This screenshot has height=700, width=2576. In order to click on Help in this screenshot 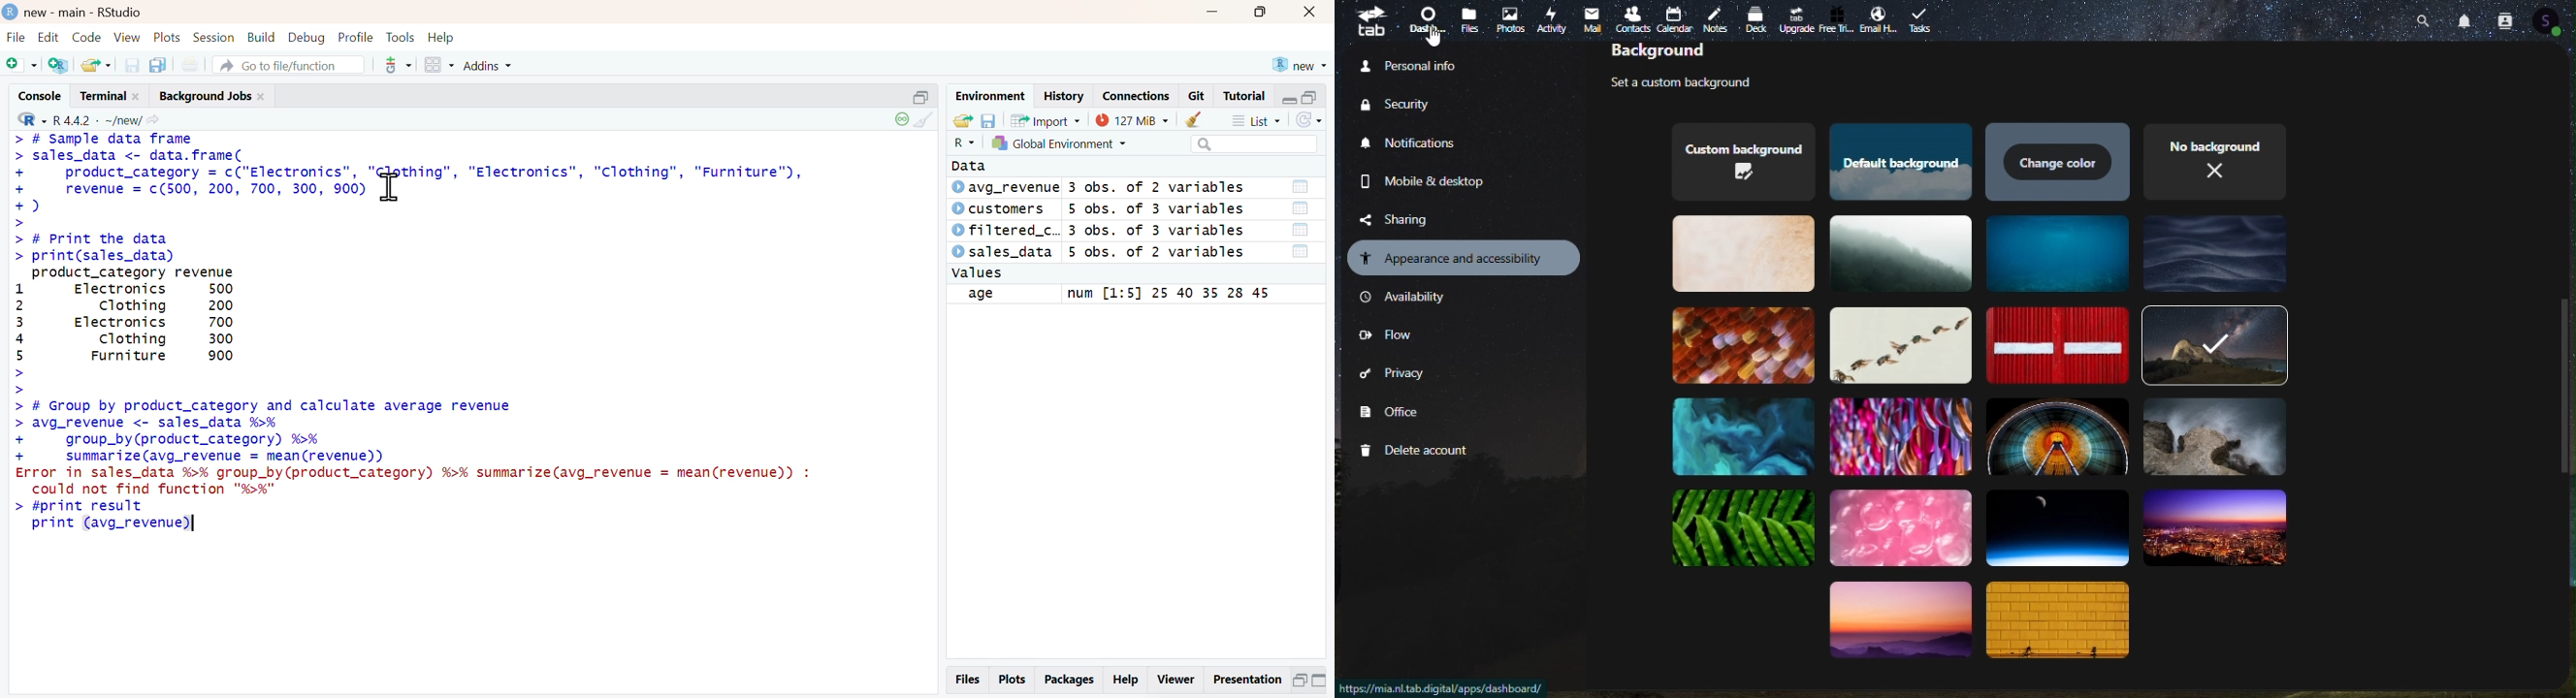, I will do `click(442, 38)`.